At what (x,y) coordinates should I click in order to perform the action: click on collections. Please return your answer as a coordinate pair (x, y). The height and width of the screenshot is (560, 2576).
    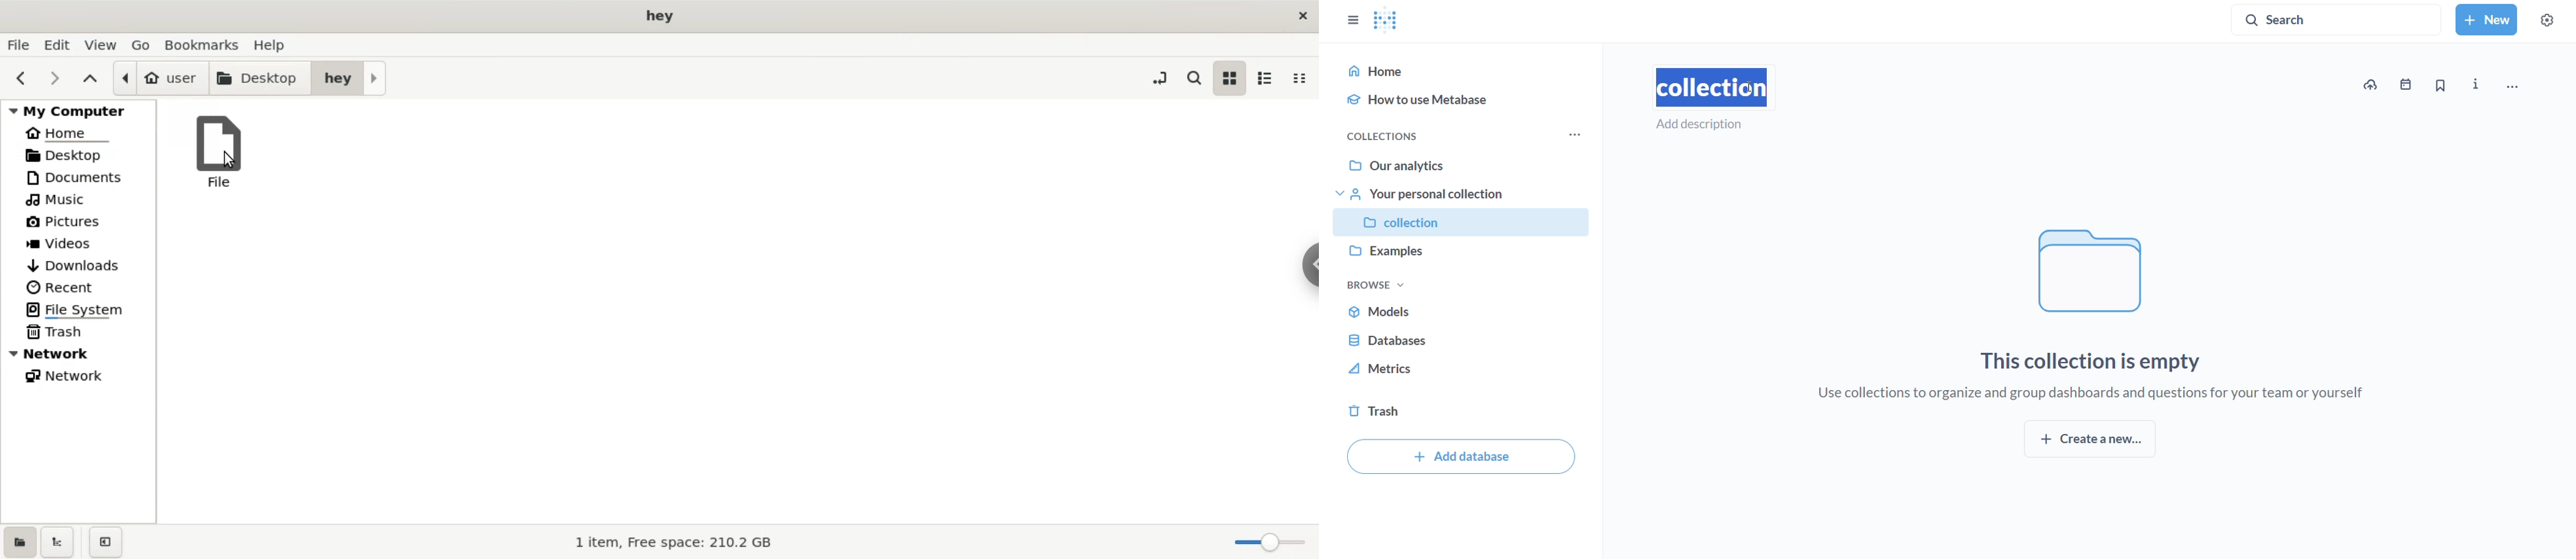
    Looking at the image, I should click on (1382, 137).